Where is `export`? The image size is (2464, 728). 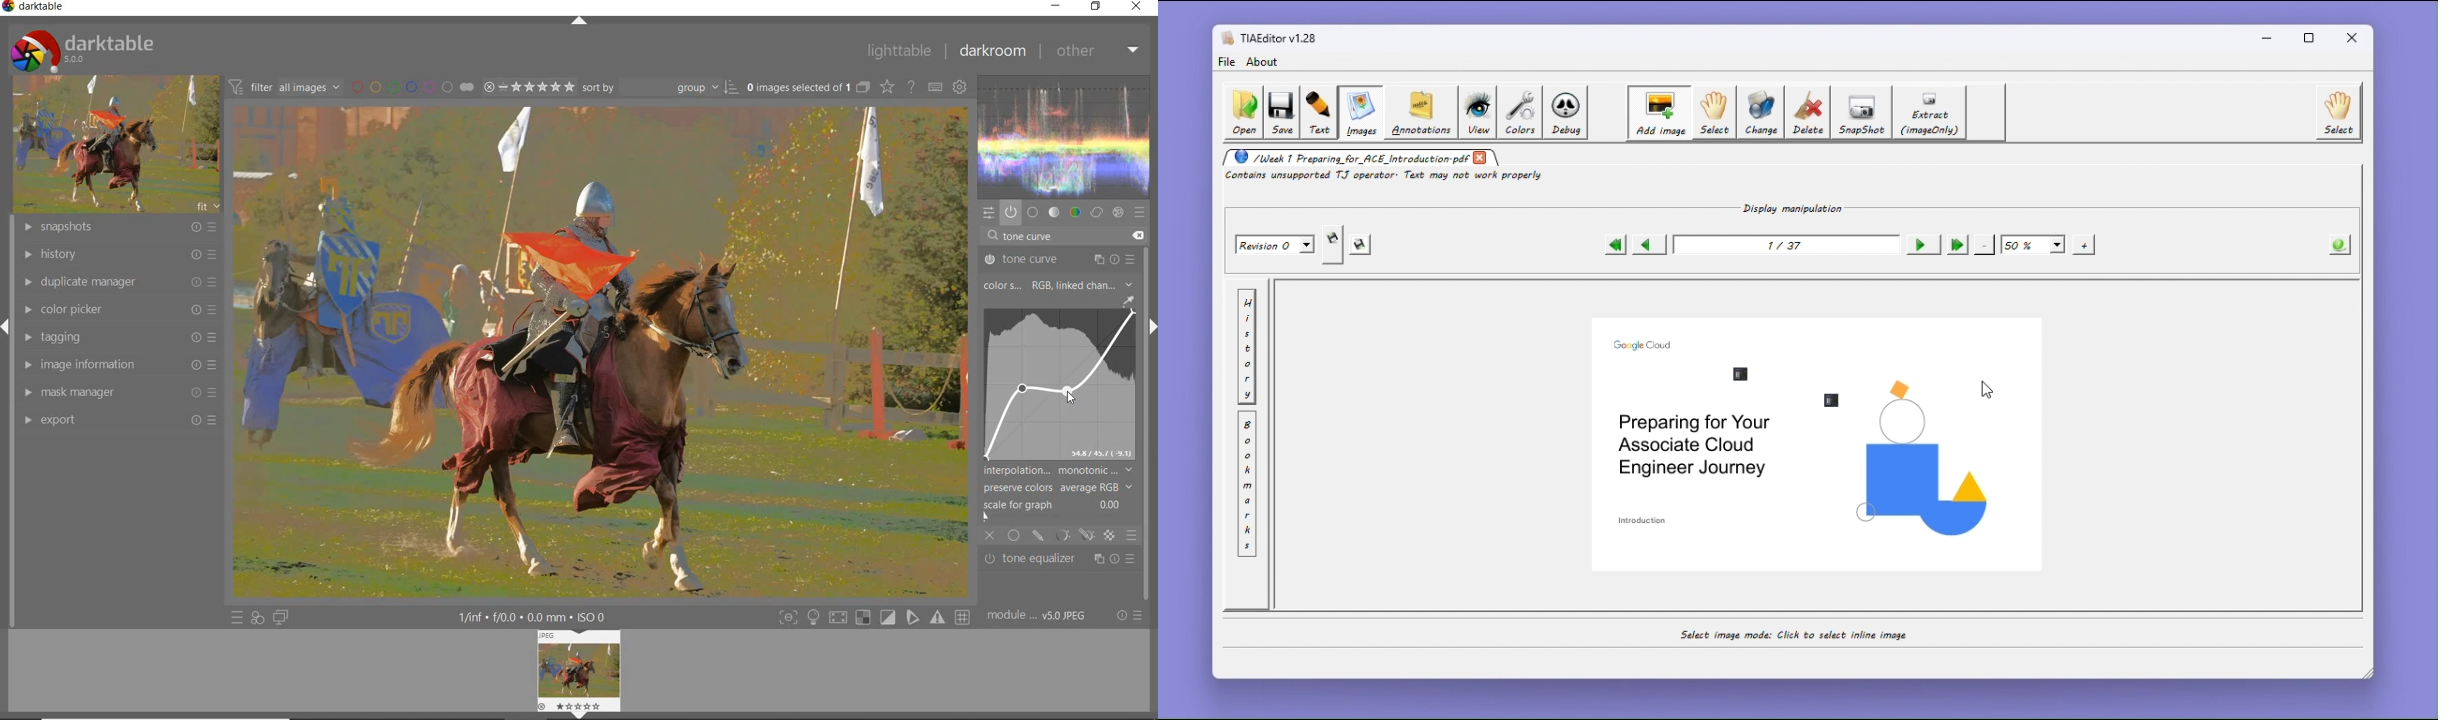 export is located at coordinates (117, 420).